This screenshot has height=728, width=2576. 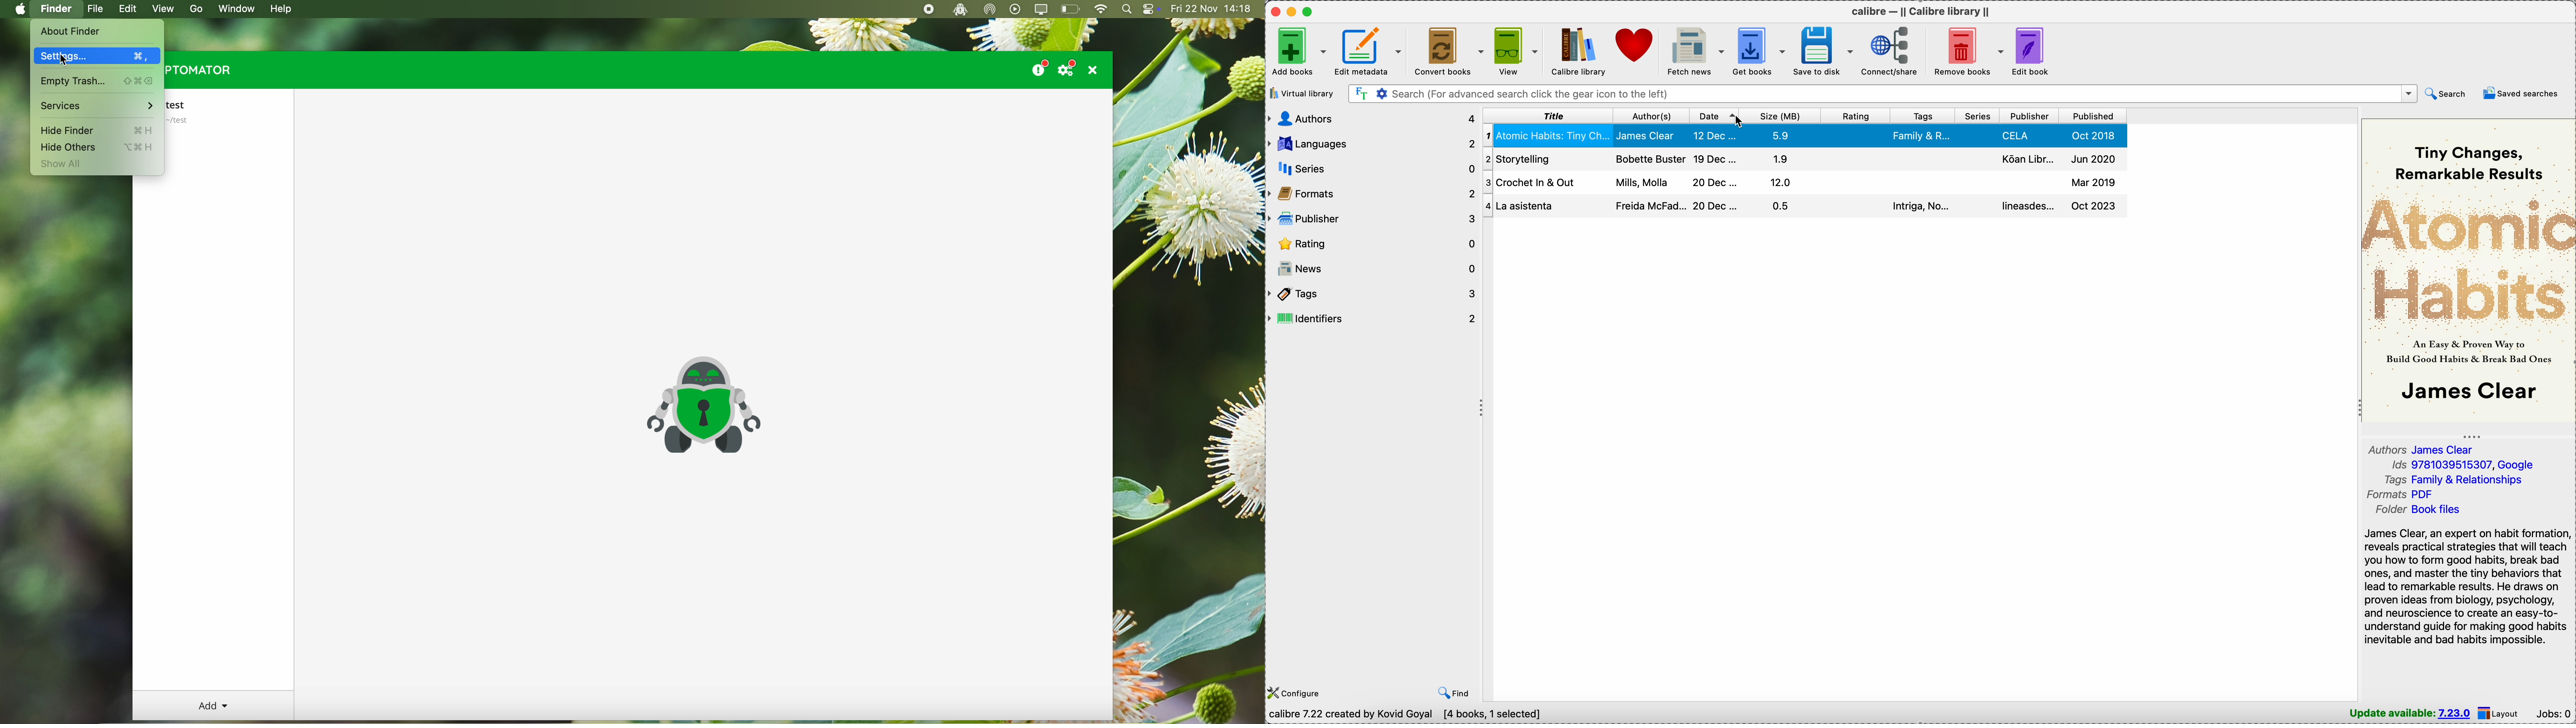 I want to click on tags, so click(x=1374, y=294).